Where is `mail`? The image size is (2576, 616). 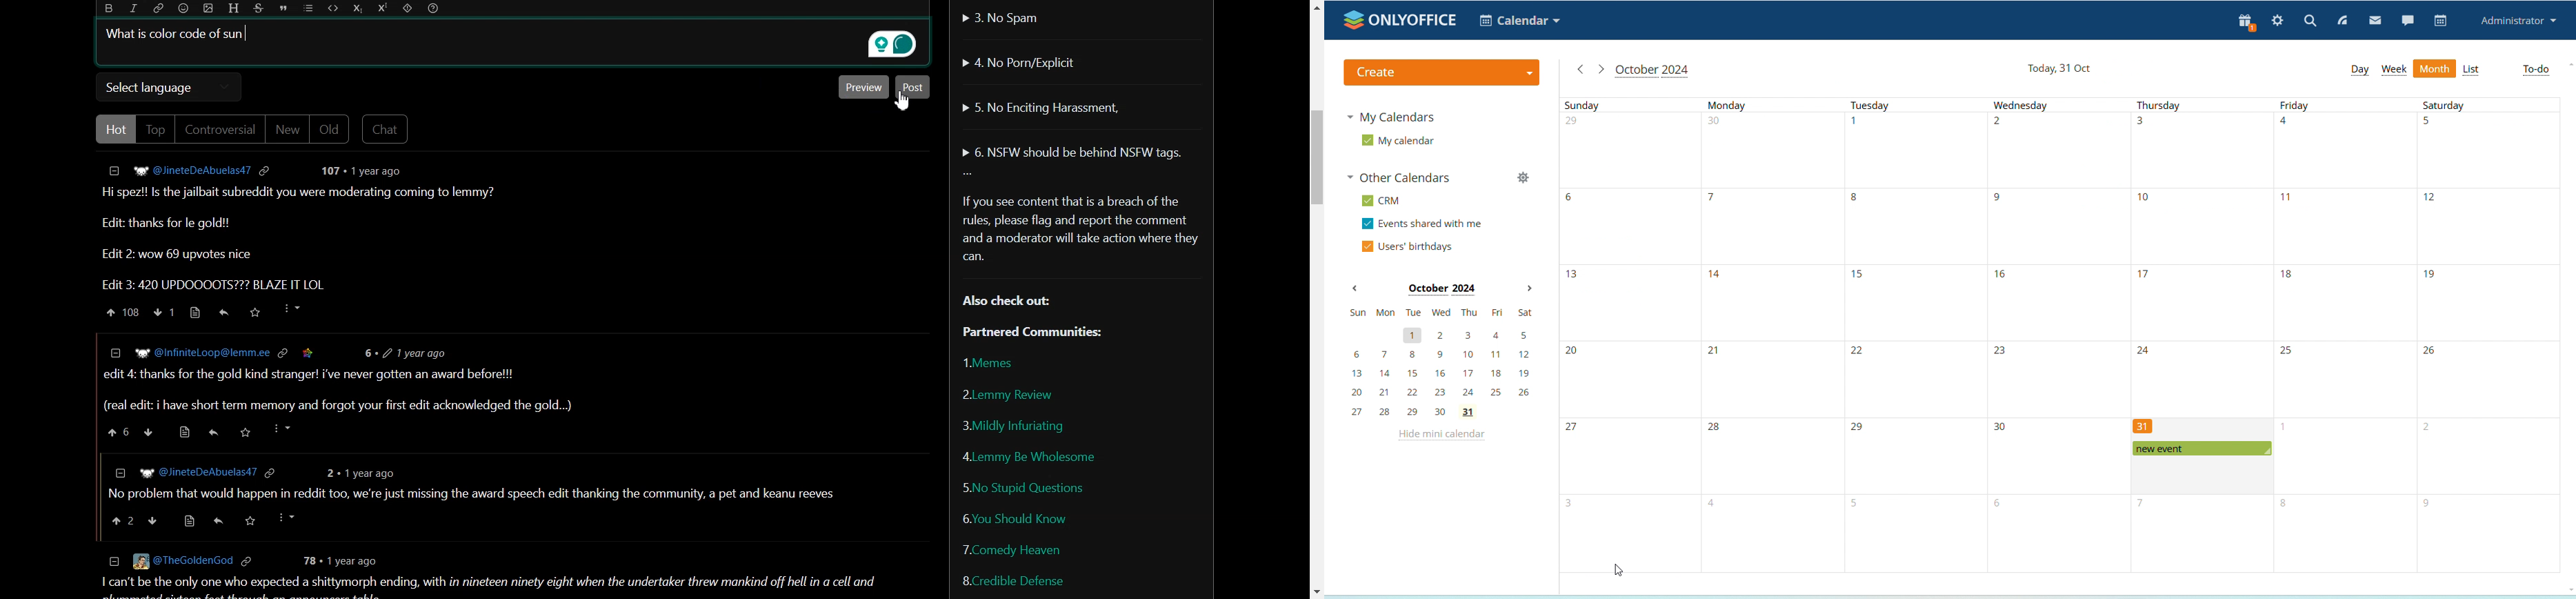 mail is located at coordinates (2376, 22).